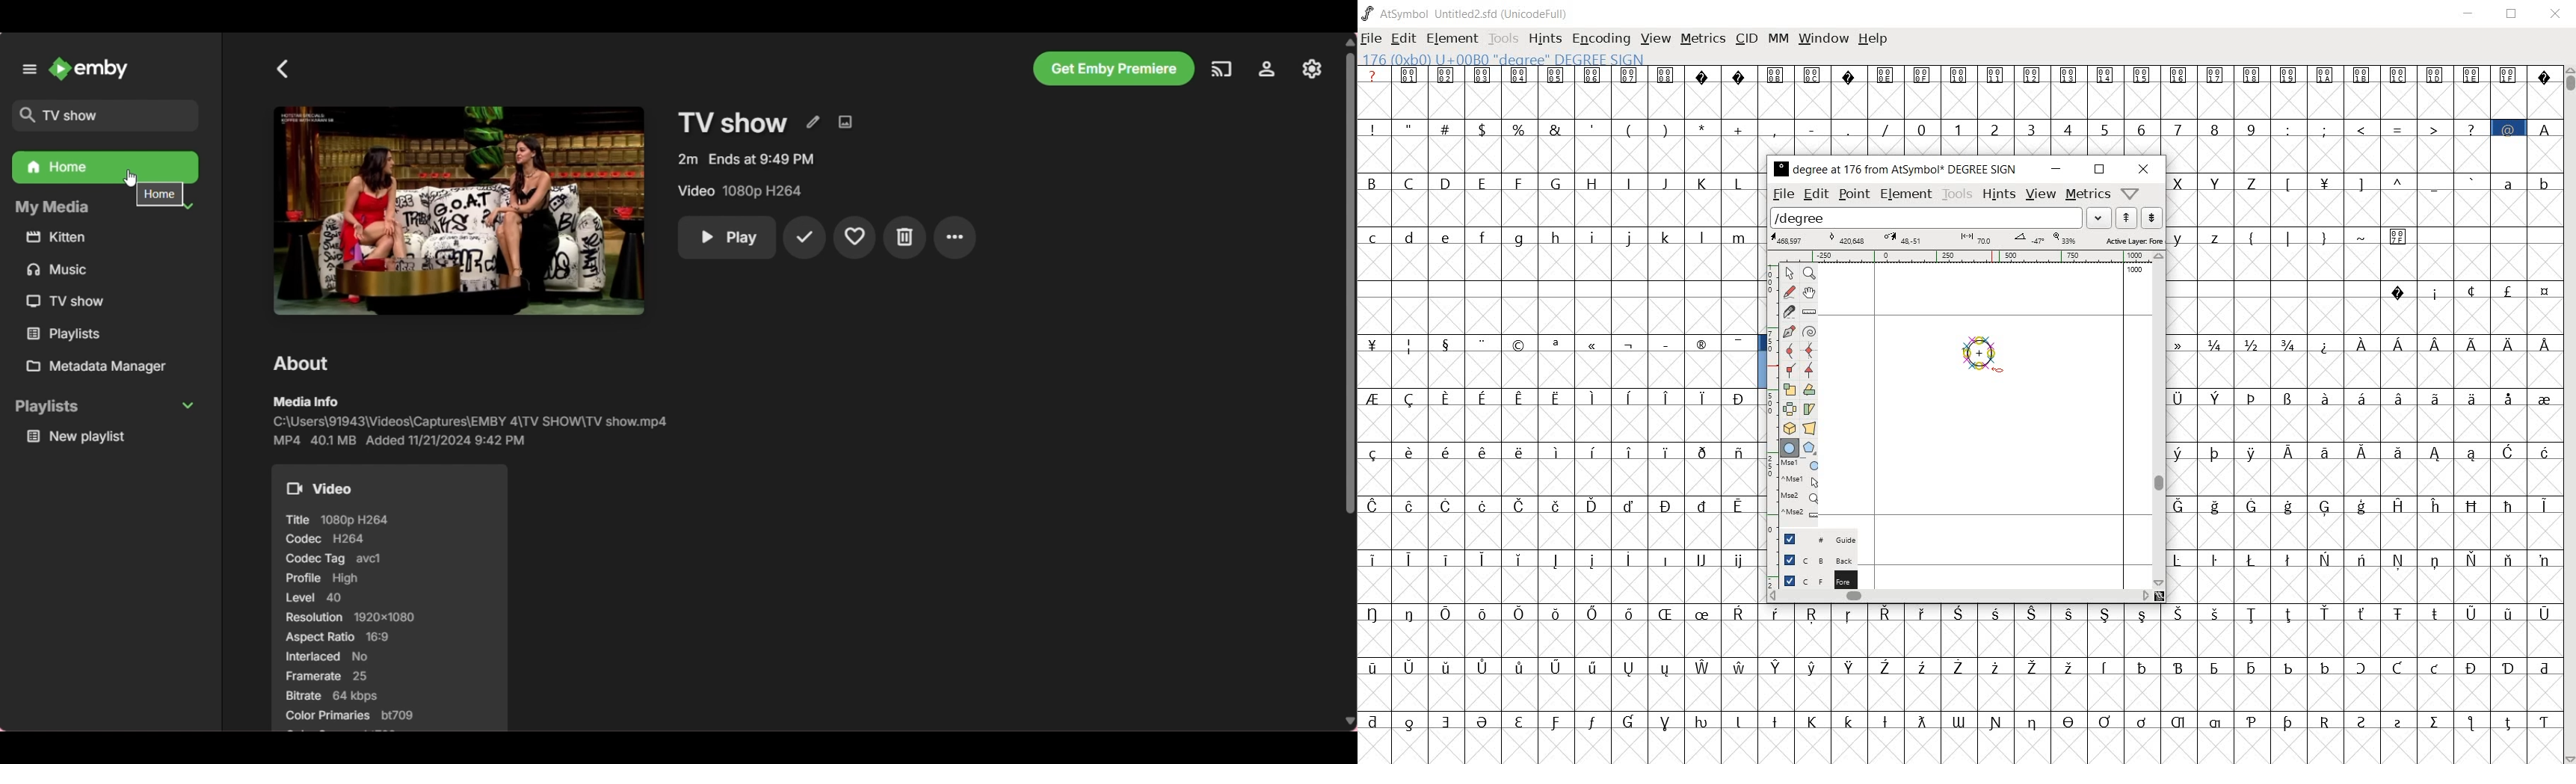 The image size is (2576, 784). Describe the element at coordinates (1557, 611) in the screenshot. I see `special letters` at that location.